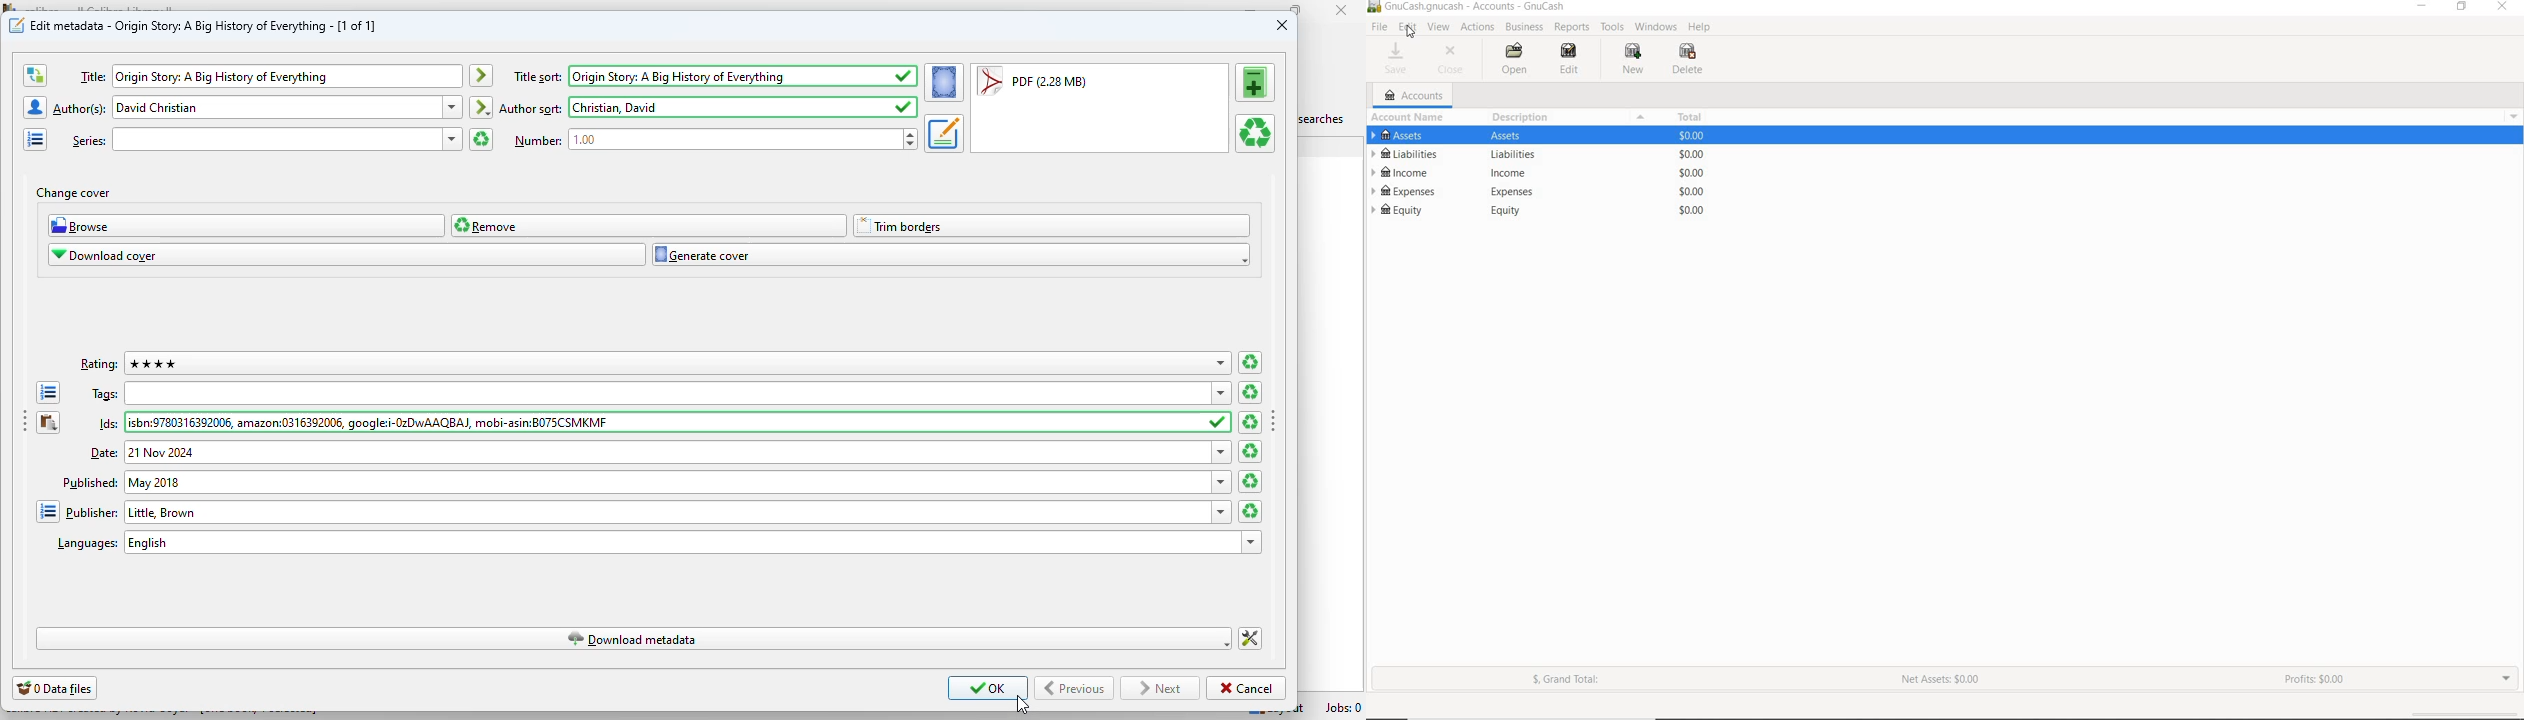 The image size is (2548, 728). I want to click on TOOLS, so click(1612, 28).